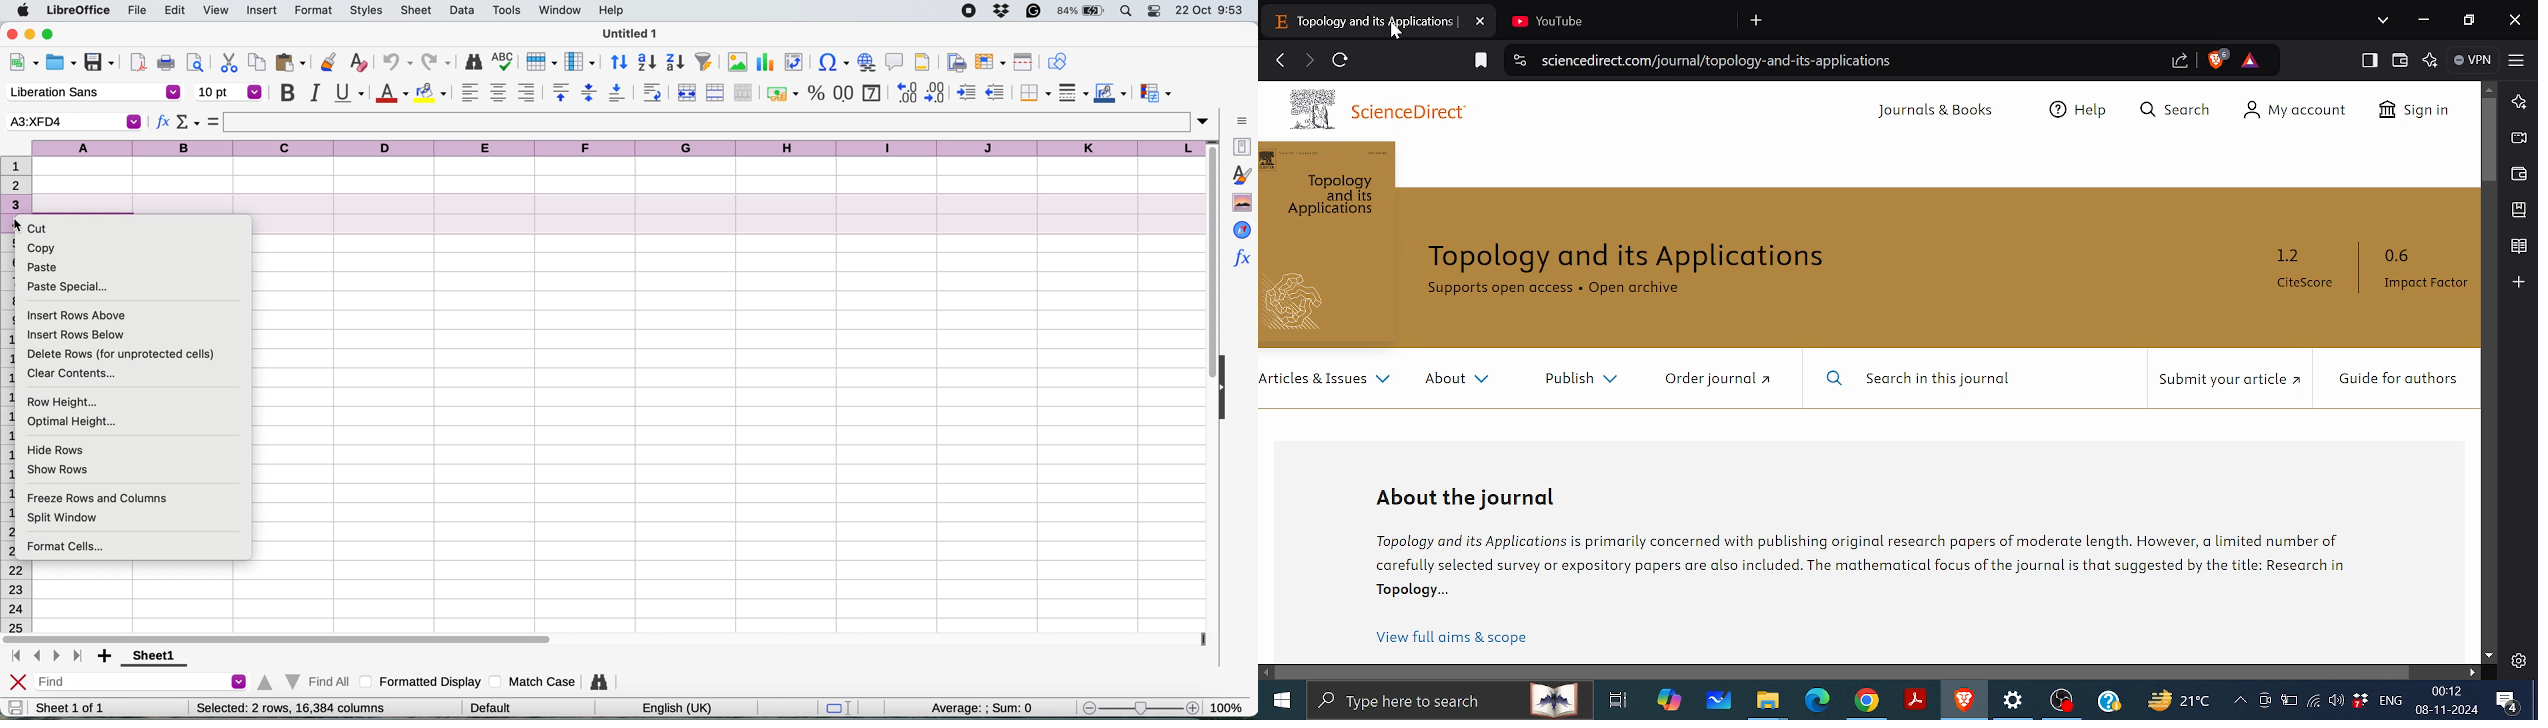  I want to click on align left, so click(470, 92).